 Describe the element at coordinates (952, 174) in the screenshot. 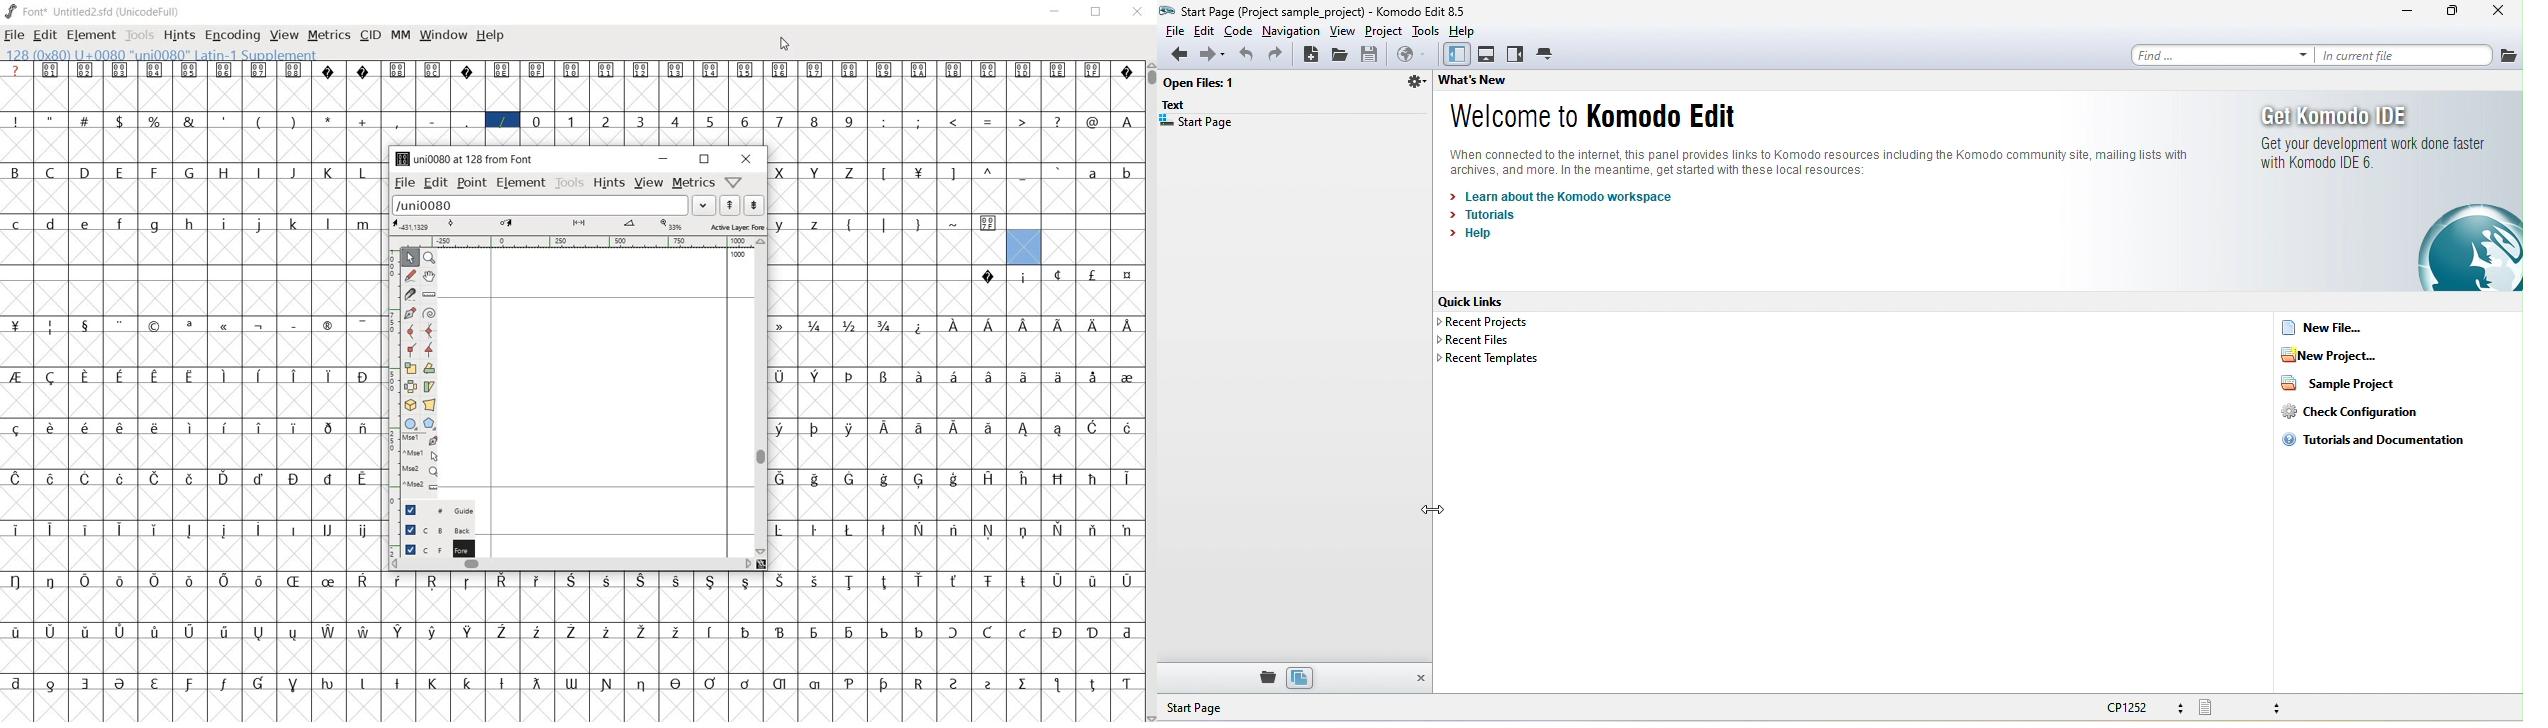

I see `glyph` at that location.